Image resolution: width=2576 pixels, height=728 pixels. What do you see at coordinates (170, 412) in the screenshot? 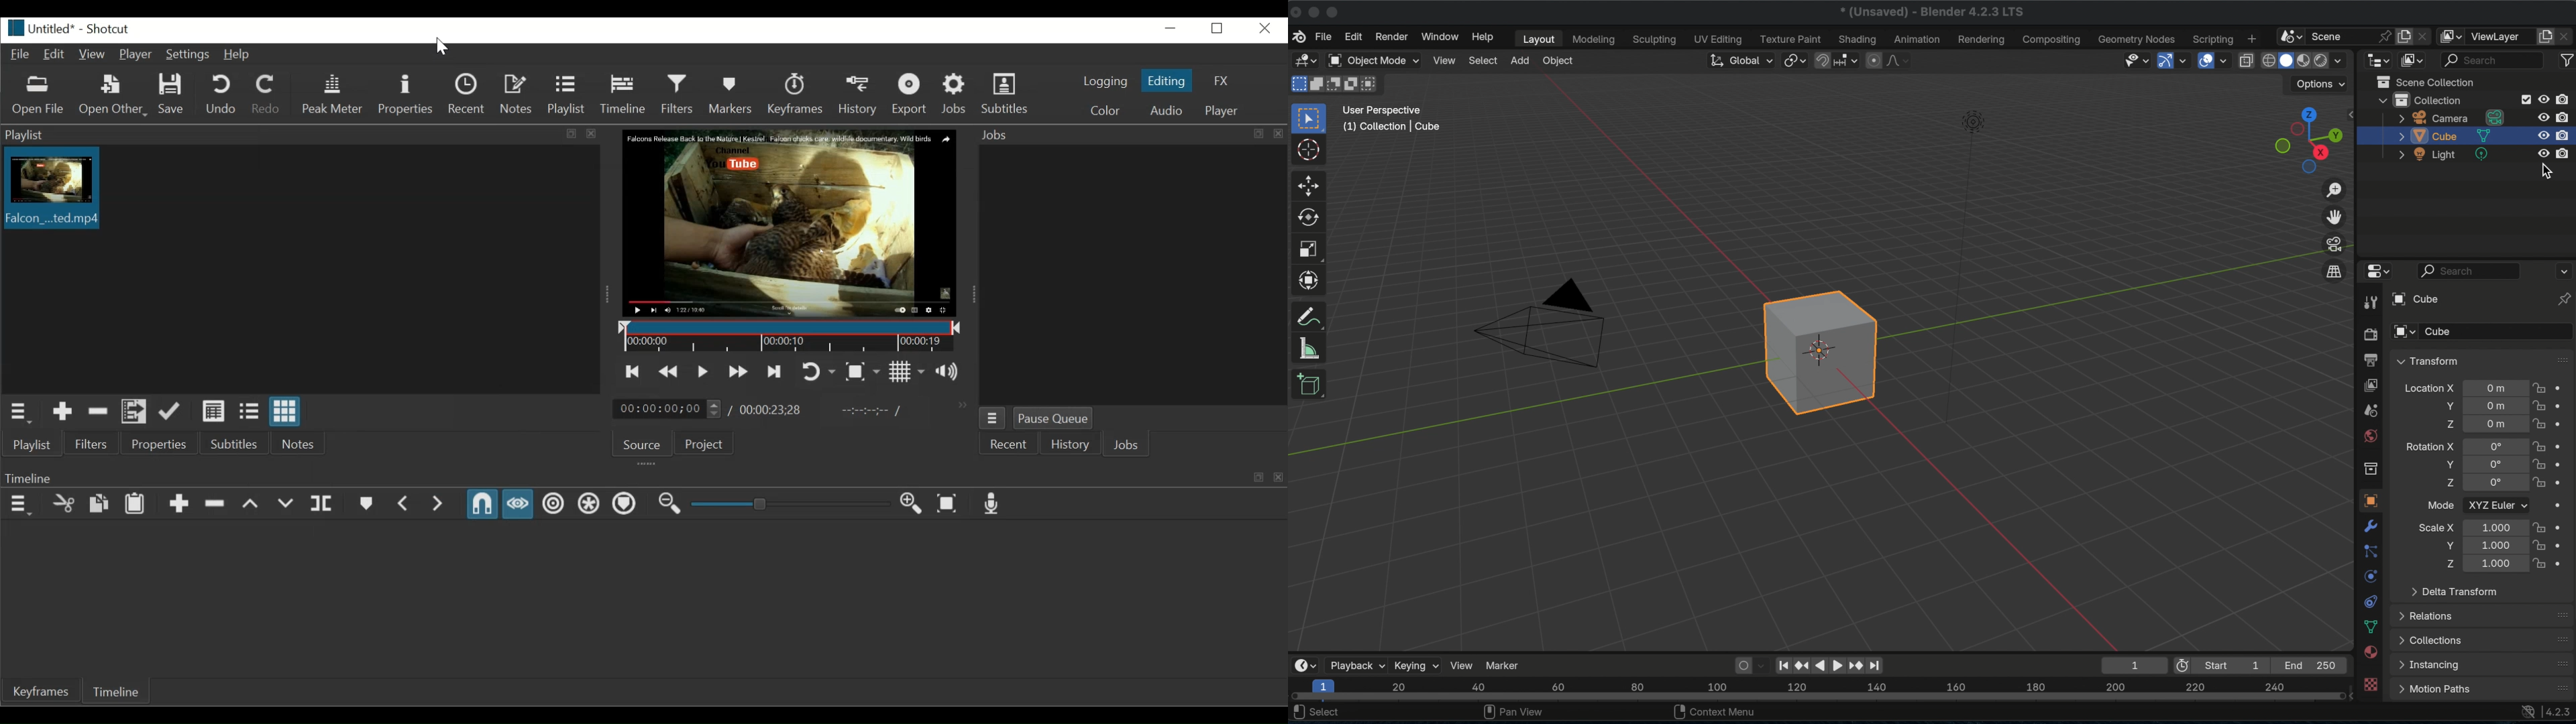
I see `Update` at bounding box center [170, 412].